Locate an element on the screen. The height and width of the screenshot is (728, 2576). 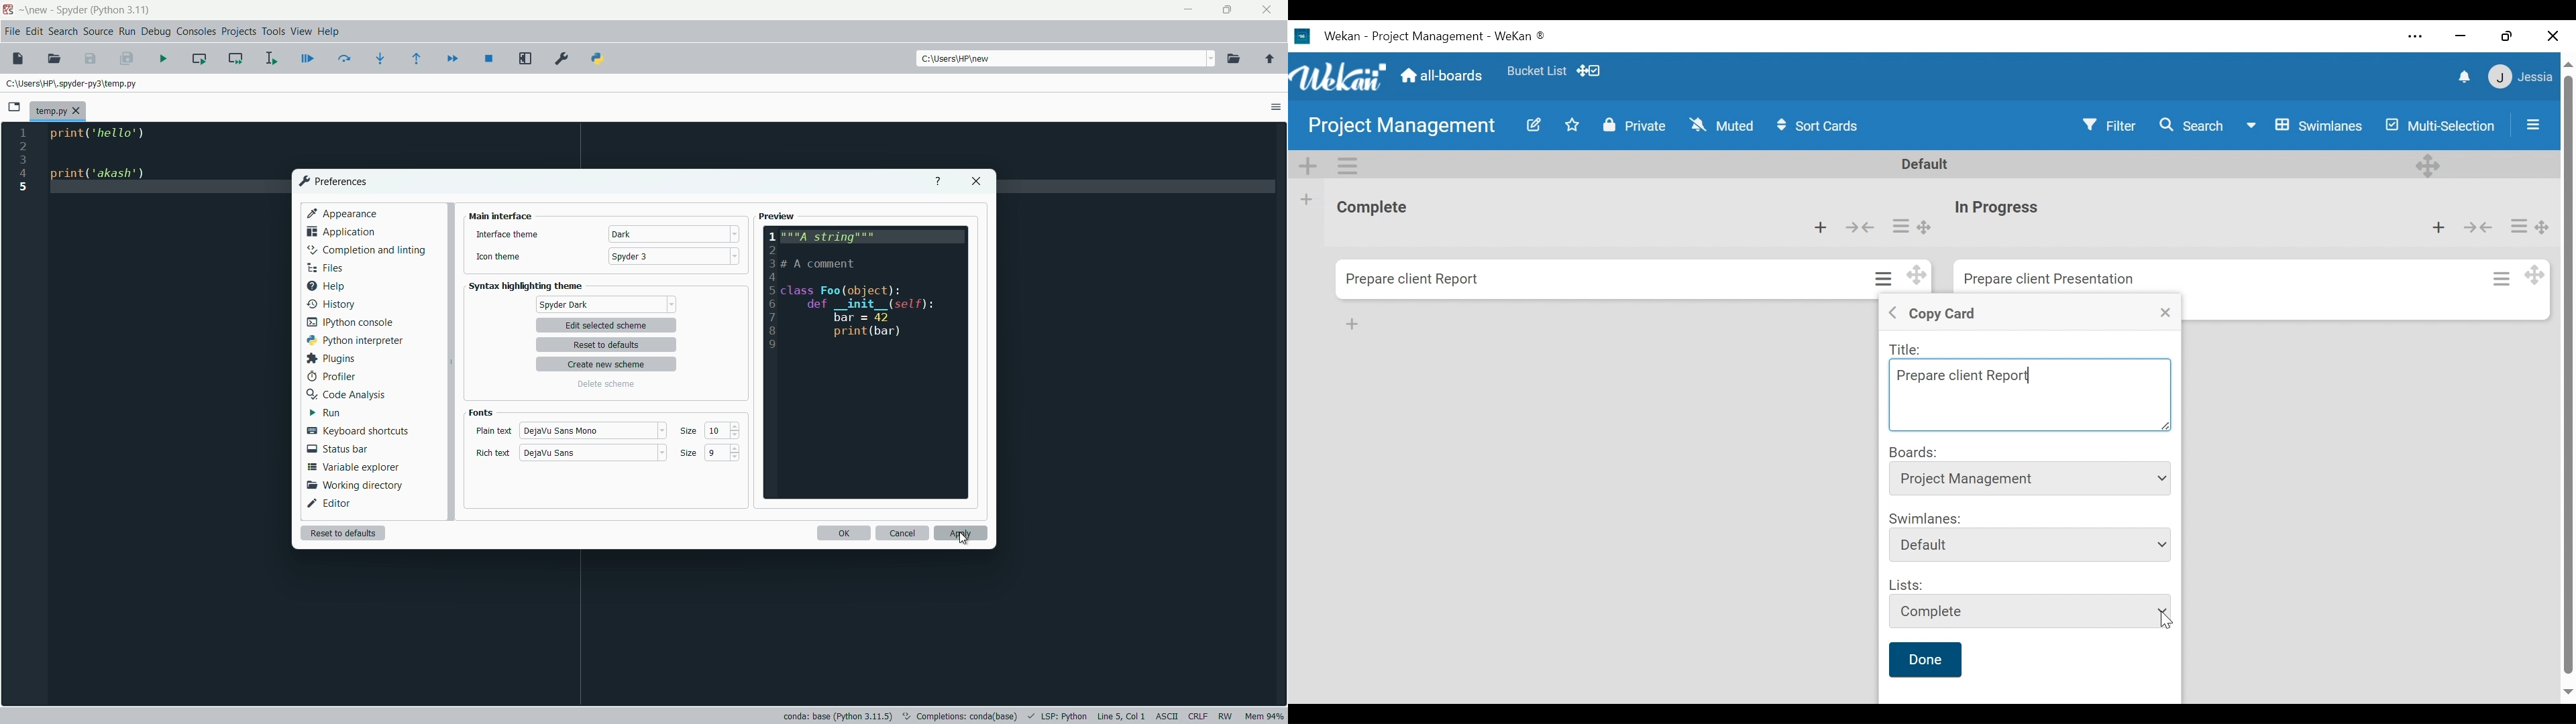
close is located at coordinates (975, 182).